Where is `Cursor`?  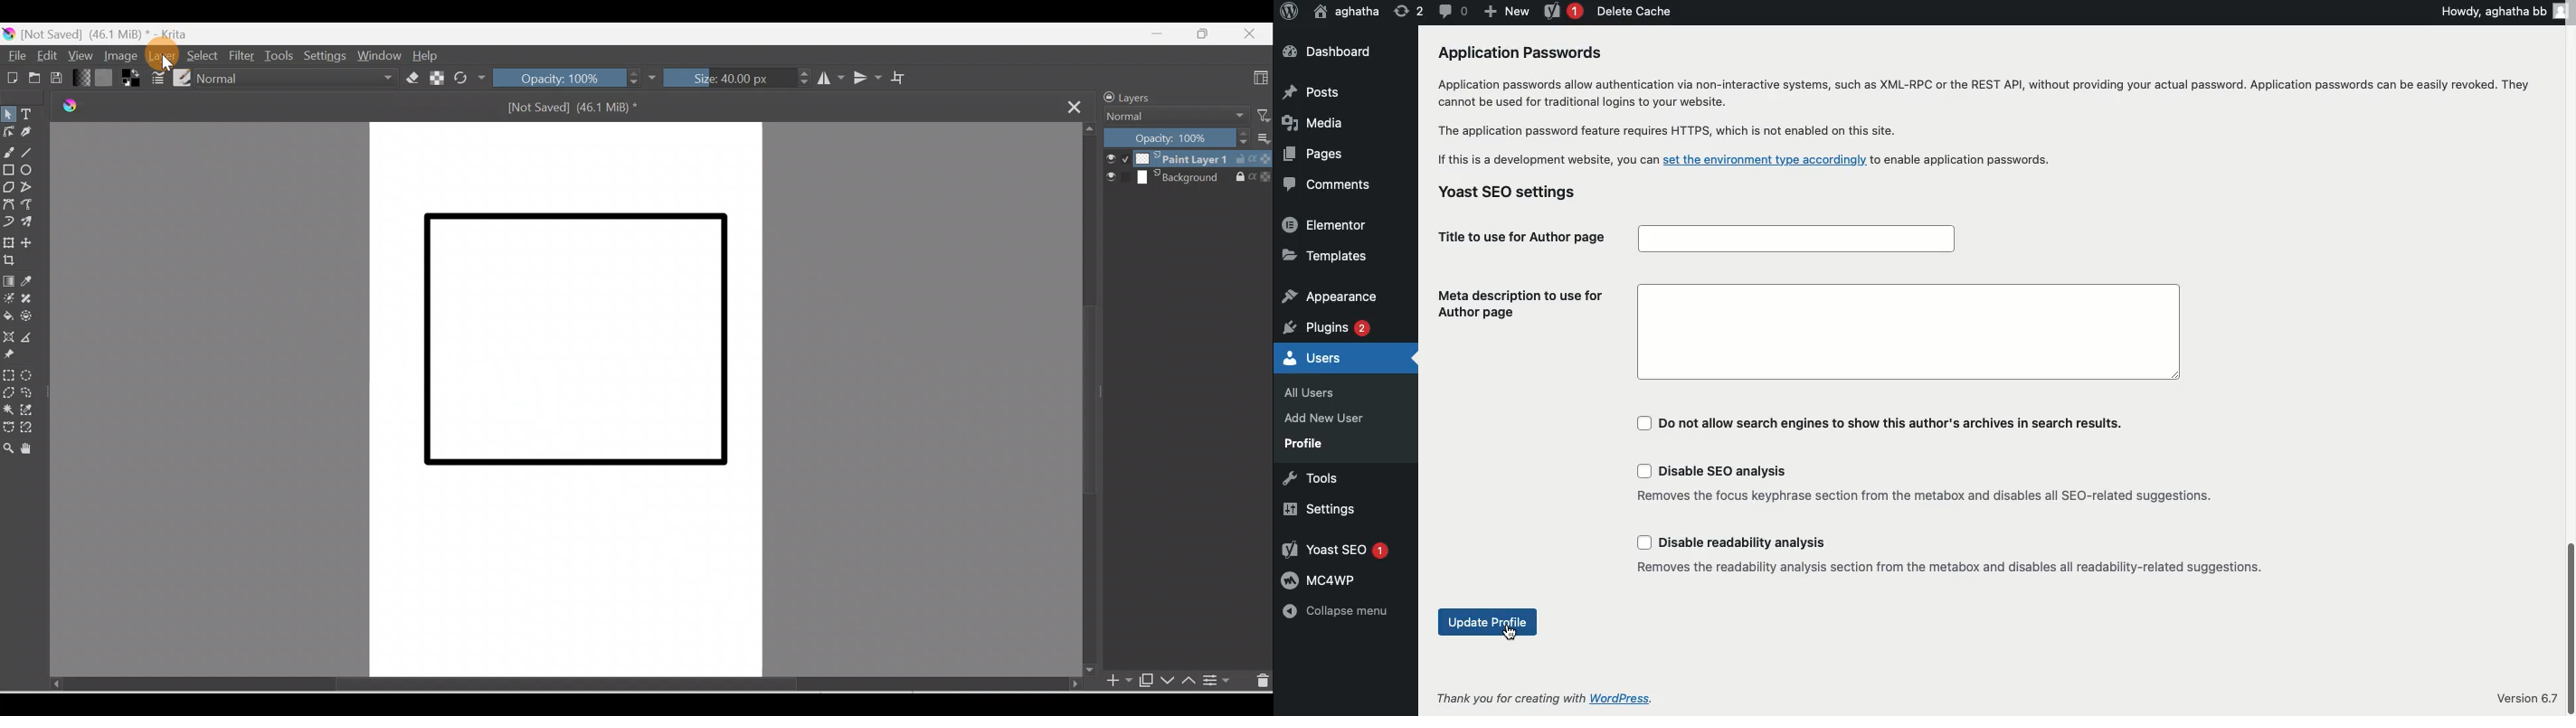 Cursor is located at coordinates (160, 54).